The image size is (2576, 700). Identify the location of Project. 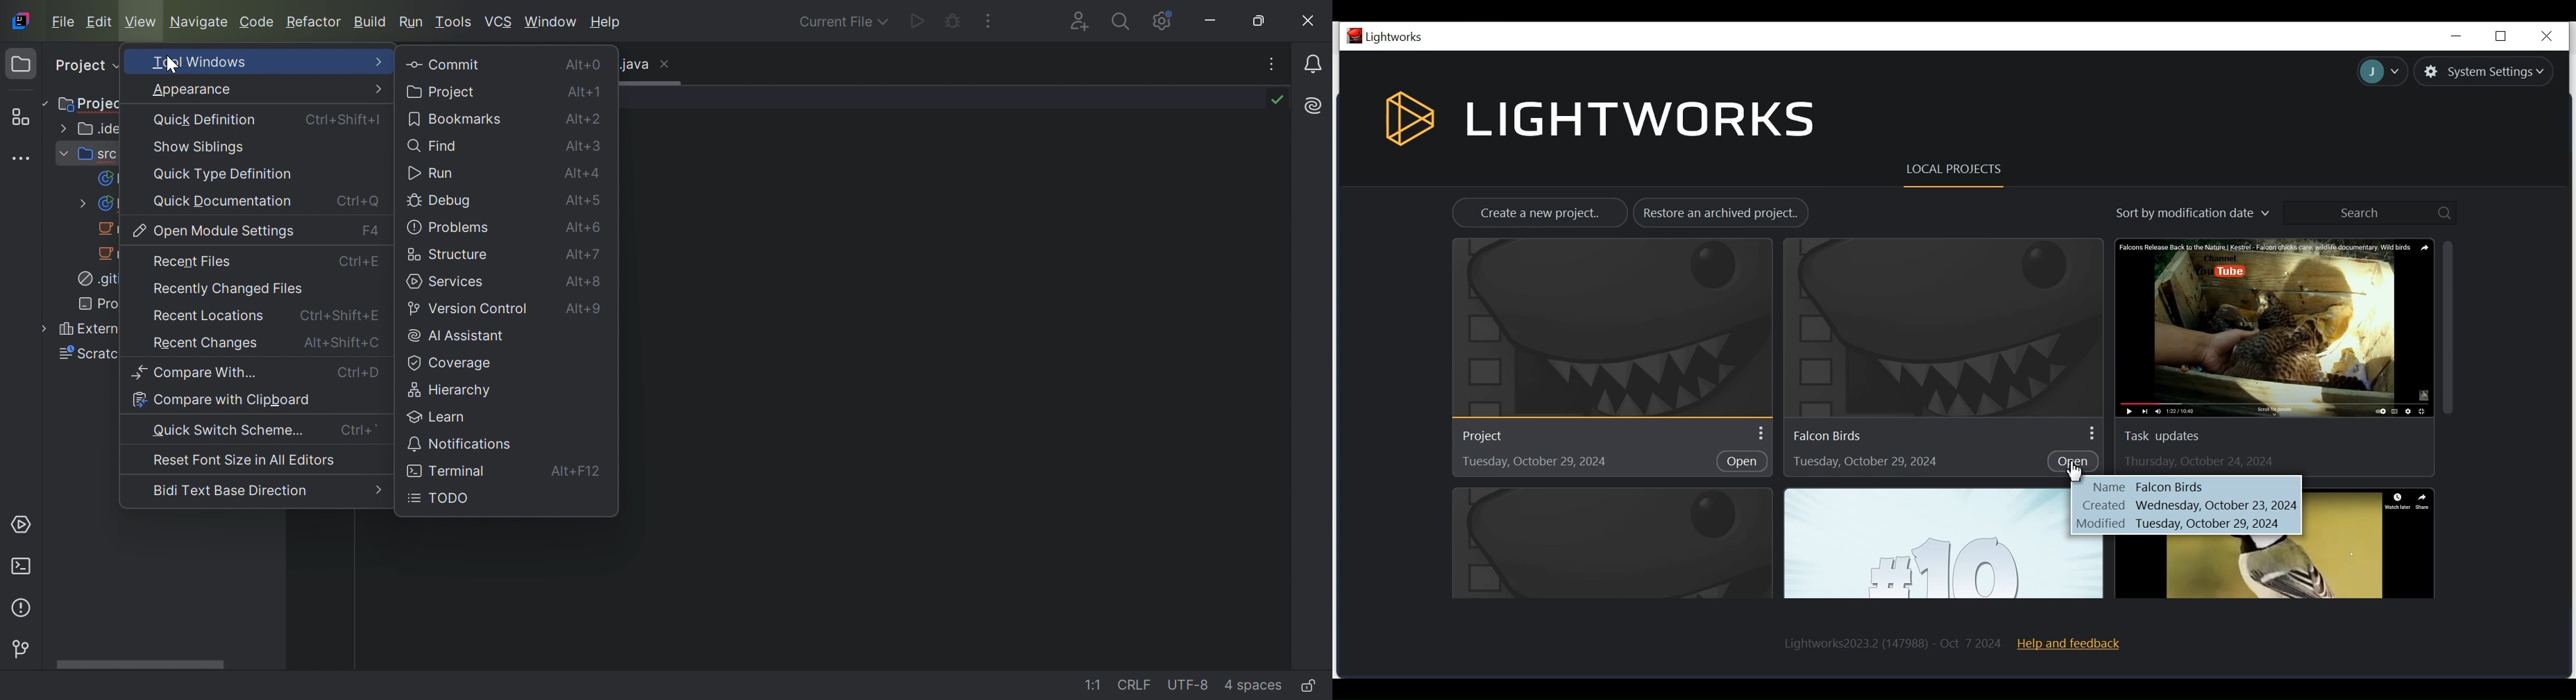
(1499, 436).